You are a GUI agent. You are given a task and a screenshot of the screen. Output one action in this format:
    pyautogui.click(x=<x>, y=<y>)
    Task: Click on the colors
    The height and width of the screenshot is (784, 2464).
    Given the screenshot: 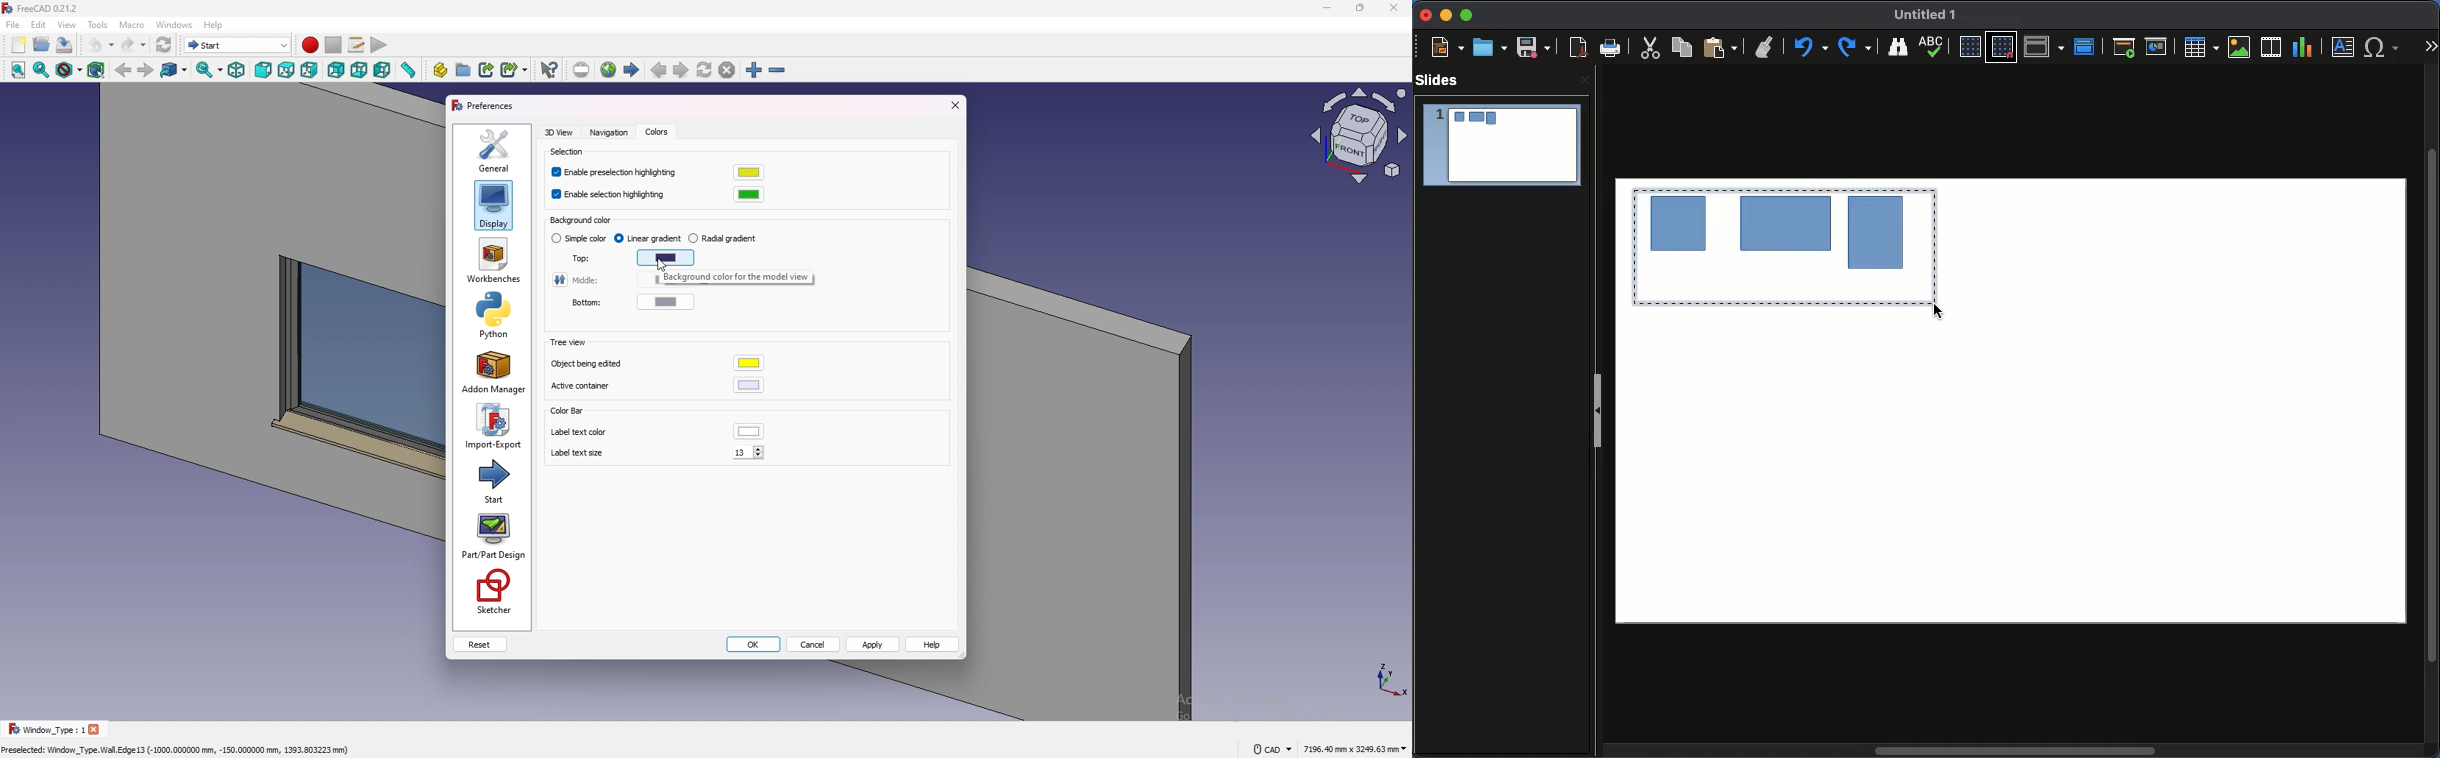 What is the action you would take?
    pyautogui.click(x=656, y=132)
    